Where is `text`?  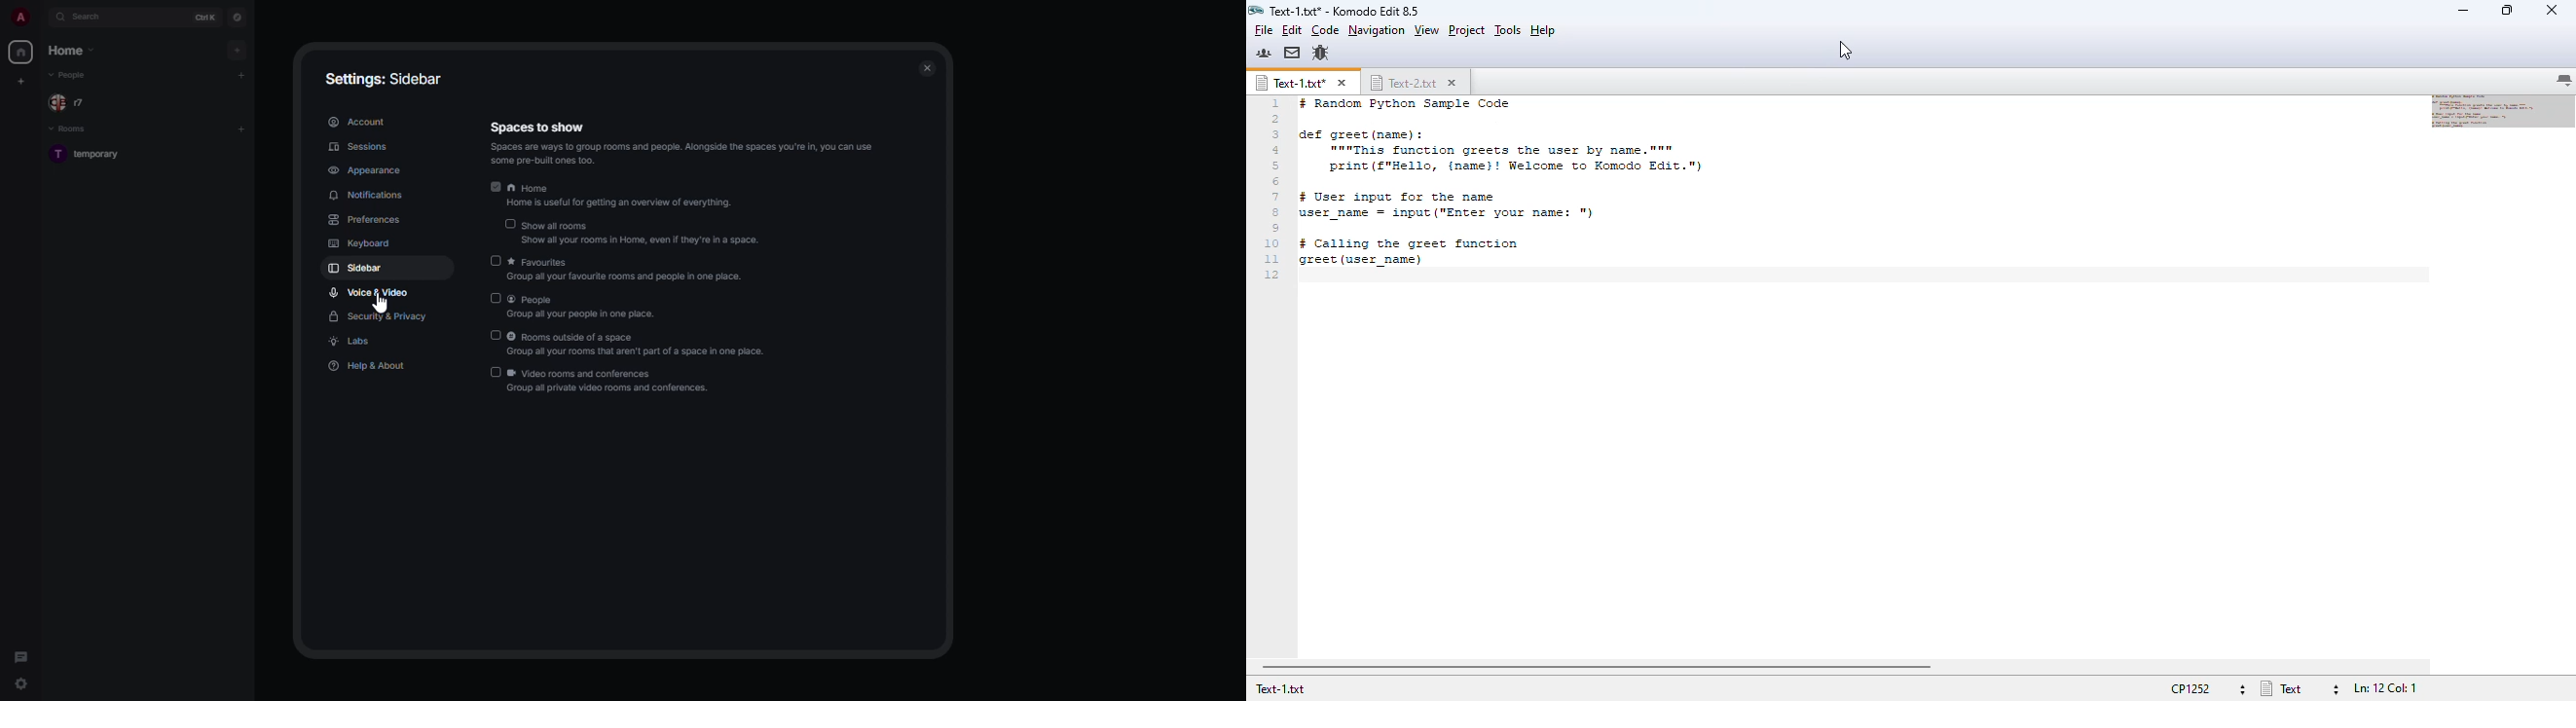
text is located at coordinates (1548, 189).